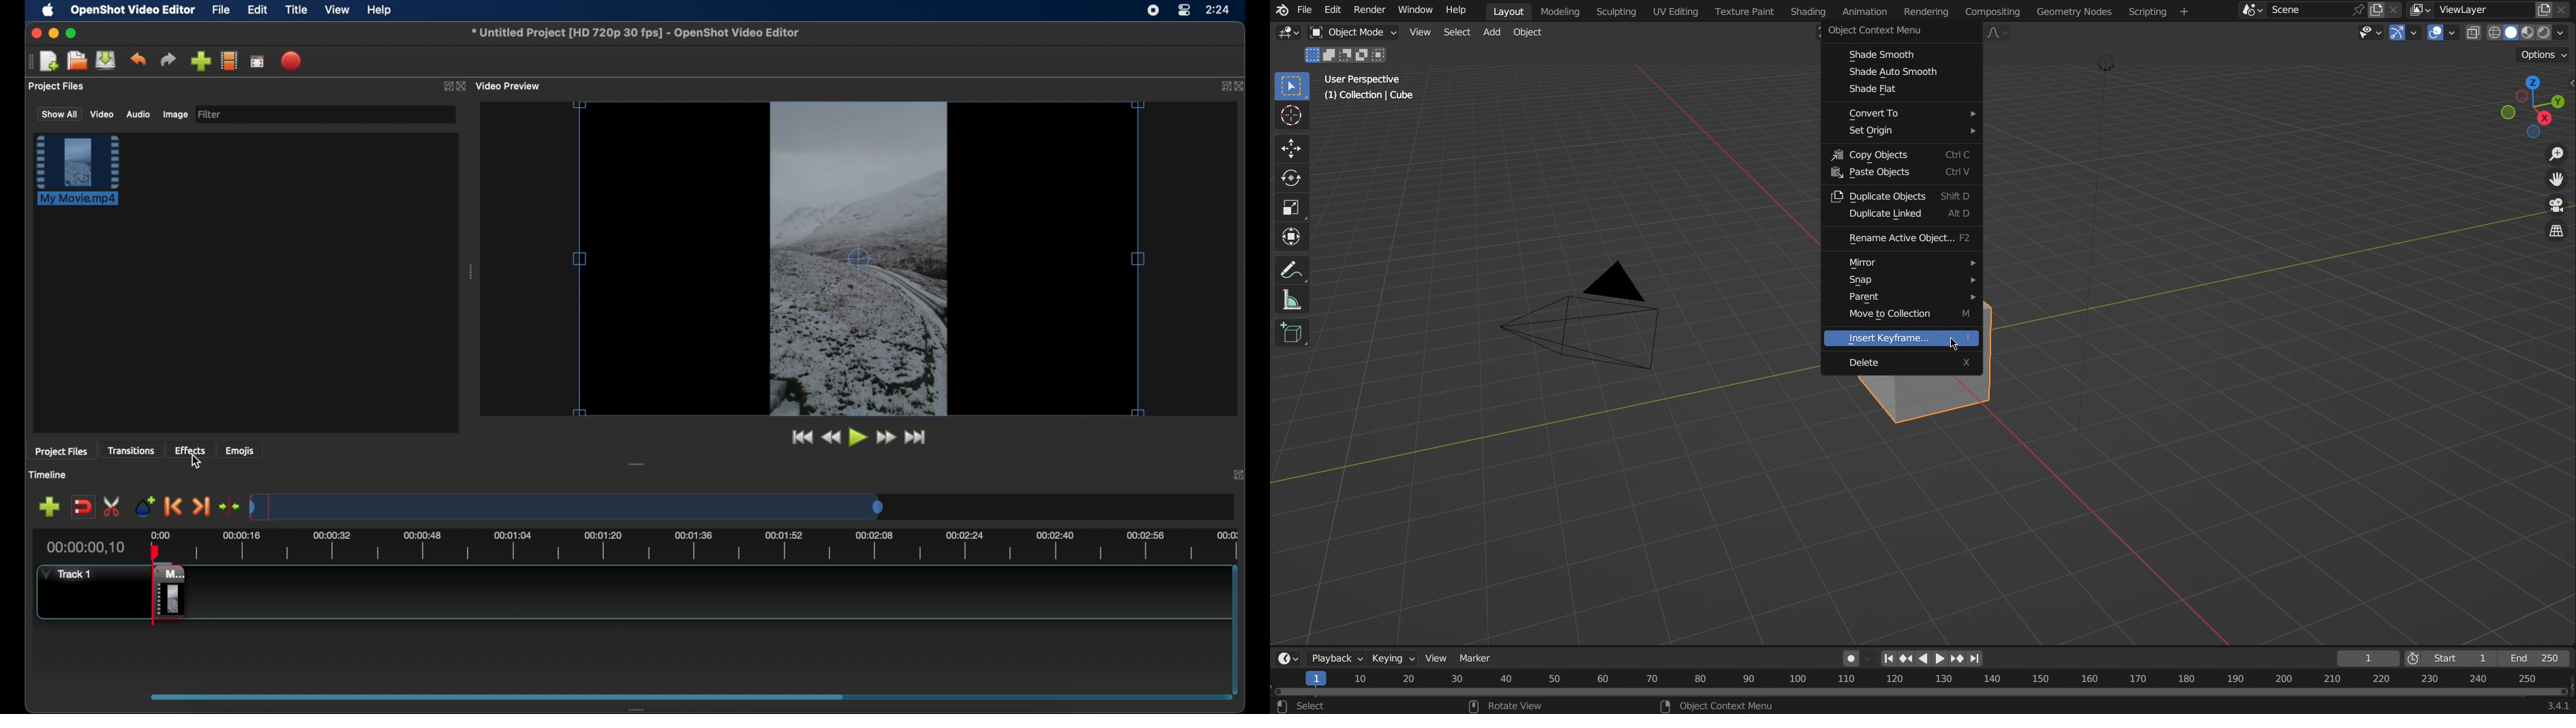 The height and width of the screenshot is (728, 2576). I want to click on Snap, so click(1901, 279).